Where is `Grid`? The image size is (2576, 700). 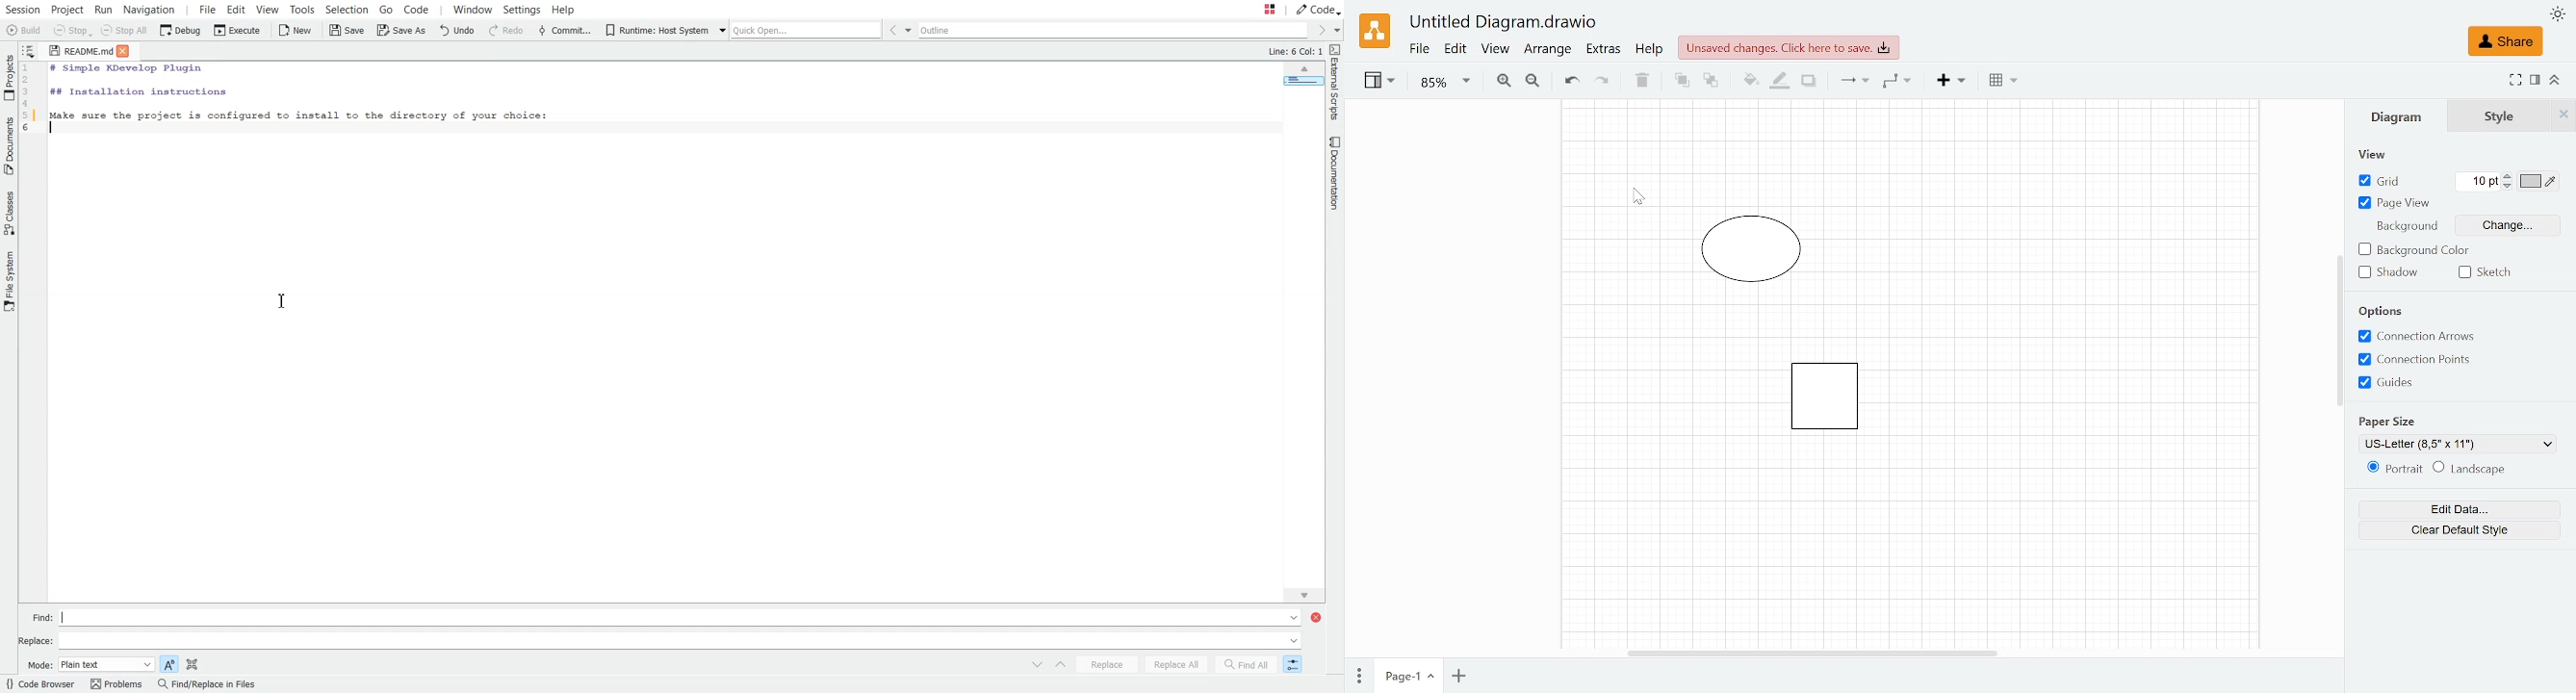 Grid is located at coordinates (2382, 182).